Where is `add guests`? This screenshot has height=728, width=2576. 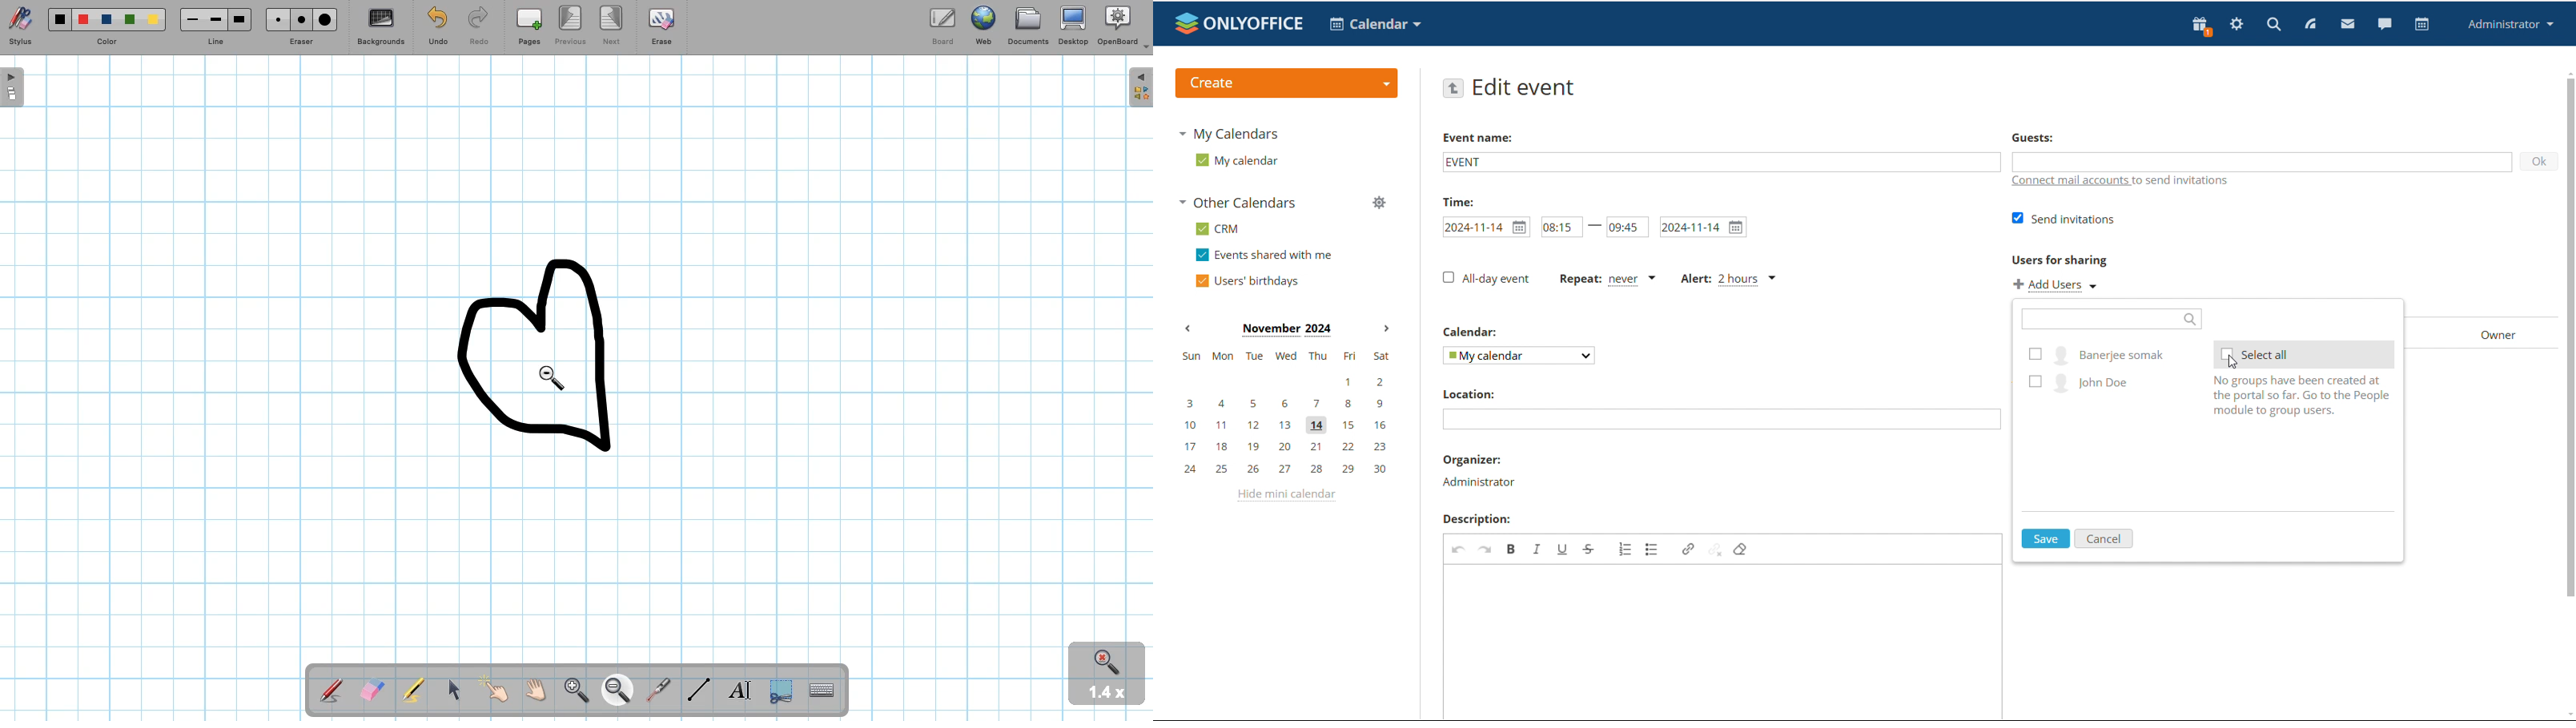
add guests is located at coordinates (2261, 160).